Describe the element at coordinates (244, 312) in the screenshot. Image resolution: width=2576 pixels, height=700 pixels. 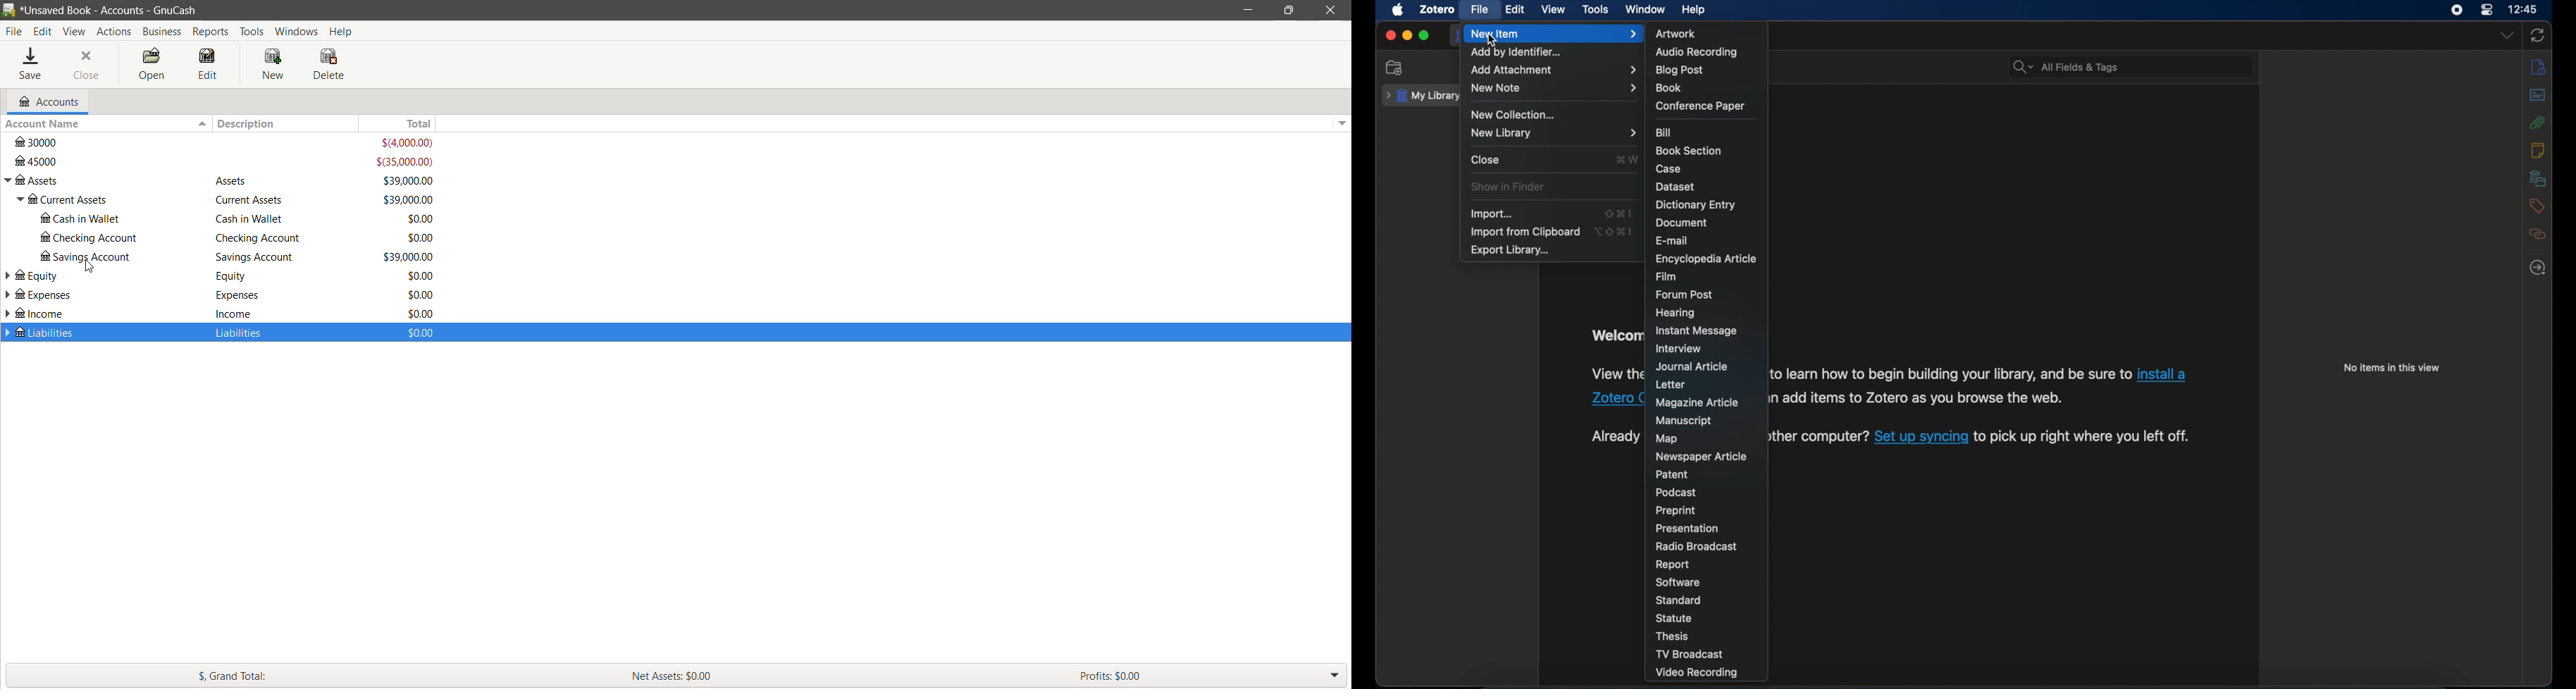
I see `incomse` at that location.